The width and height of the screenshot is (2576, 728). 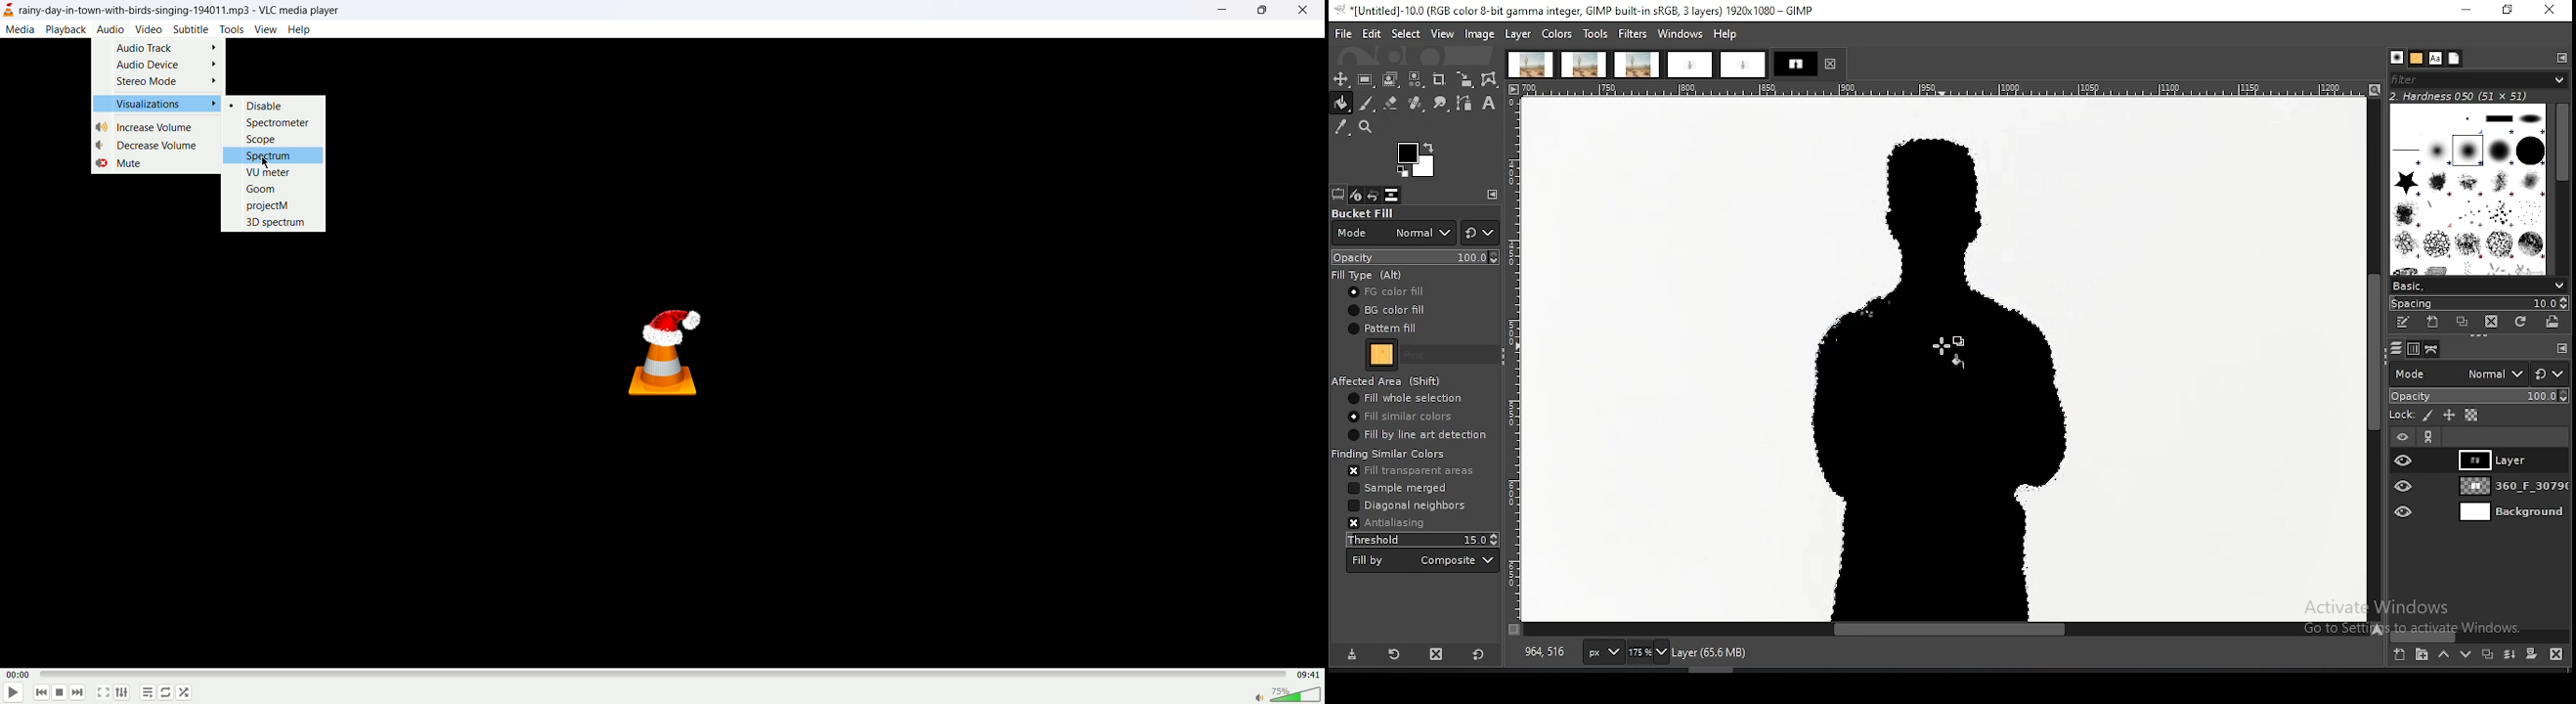 What do you see at coordinates (1585, 65) in the screenshot?
I see `project tab` at bounding box center [1585, 65].